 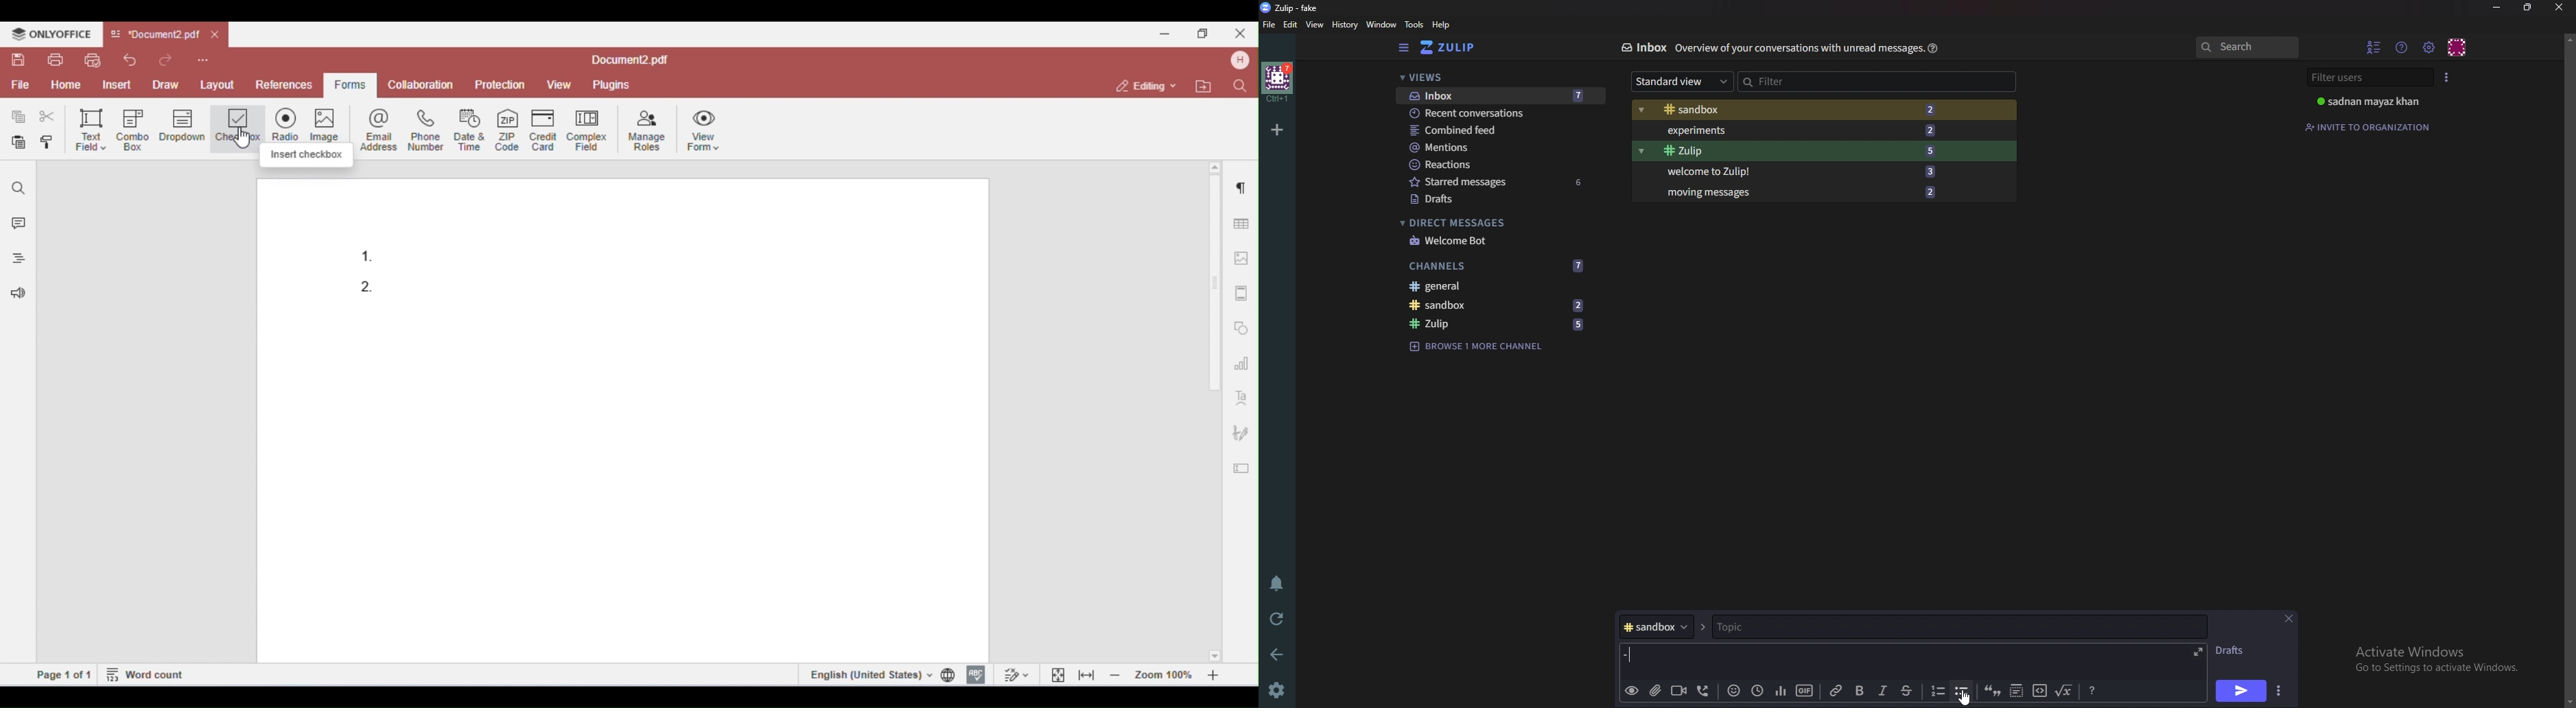 I want to click on Edit, so click(x=1291, y=25).